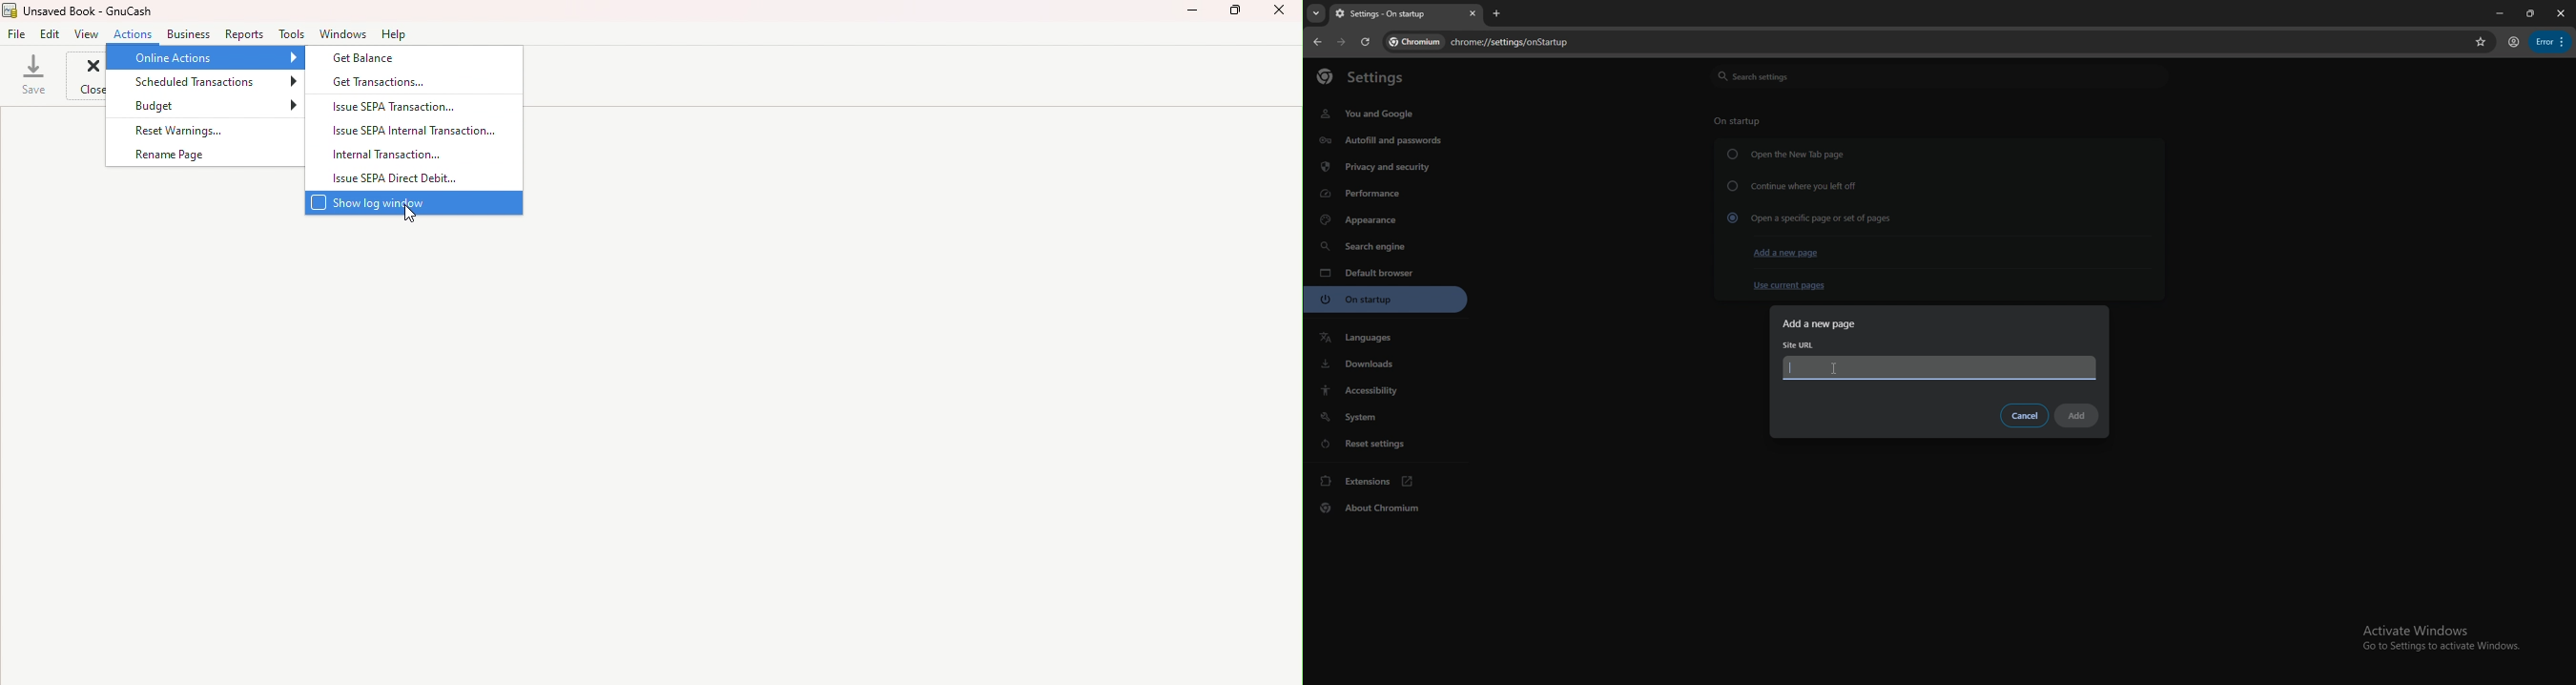 The width and height of the screenshot is (2576, 700). What do you see at coordinates (1371, 114) in the screenshot?
I see `you and google` at bounding box center [1371, 114].